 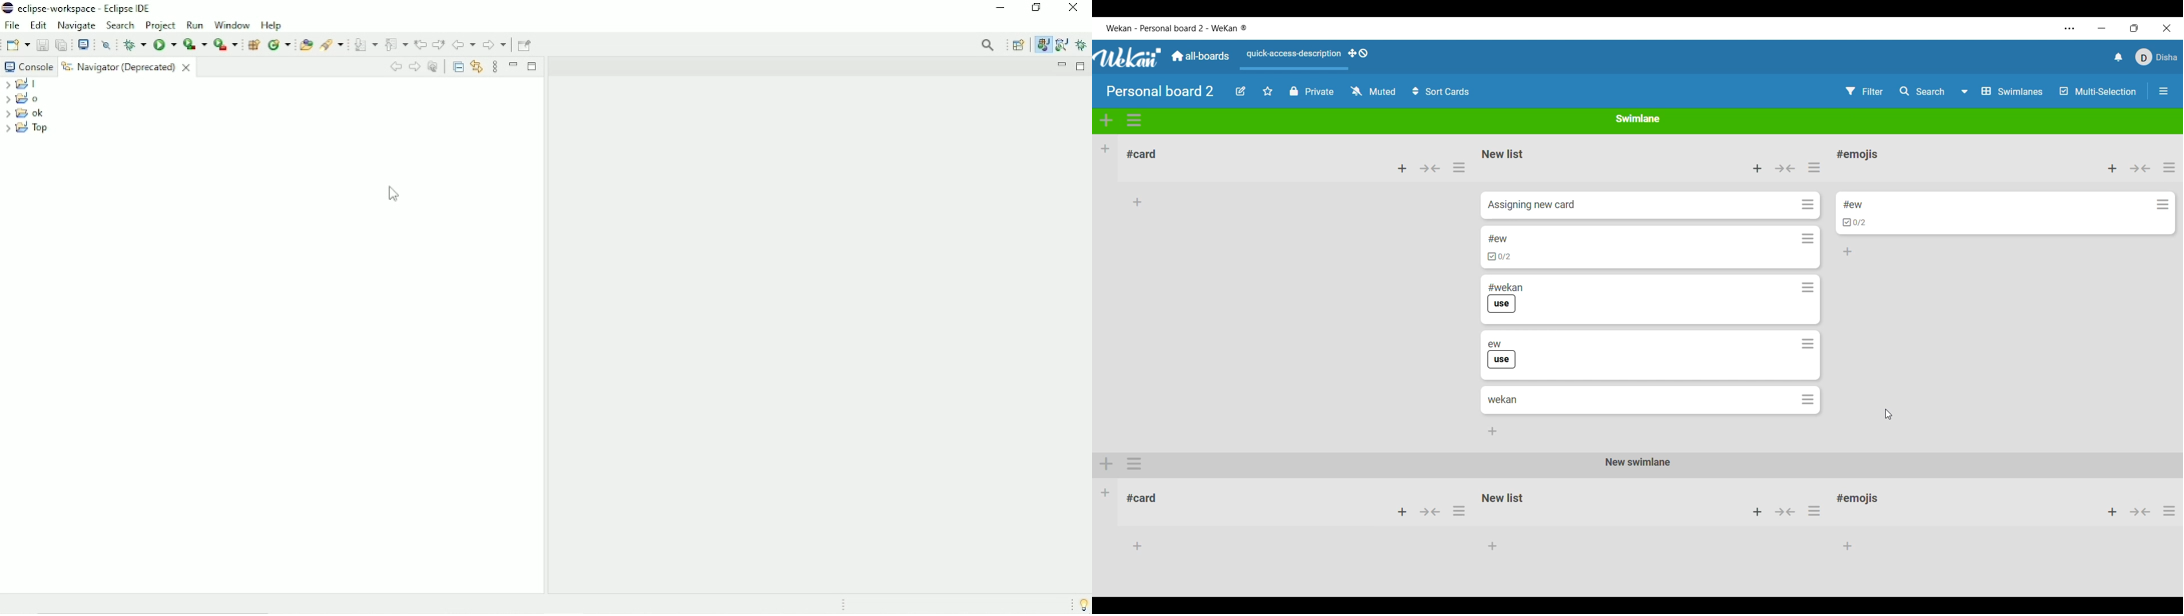 I want to click on Search, so click(x=1923, y=91).